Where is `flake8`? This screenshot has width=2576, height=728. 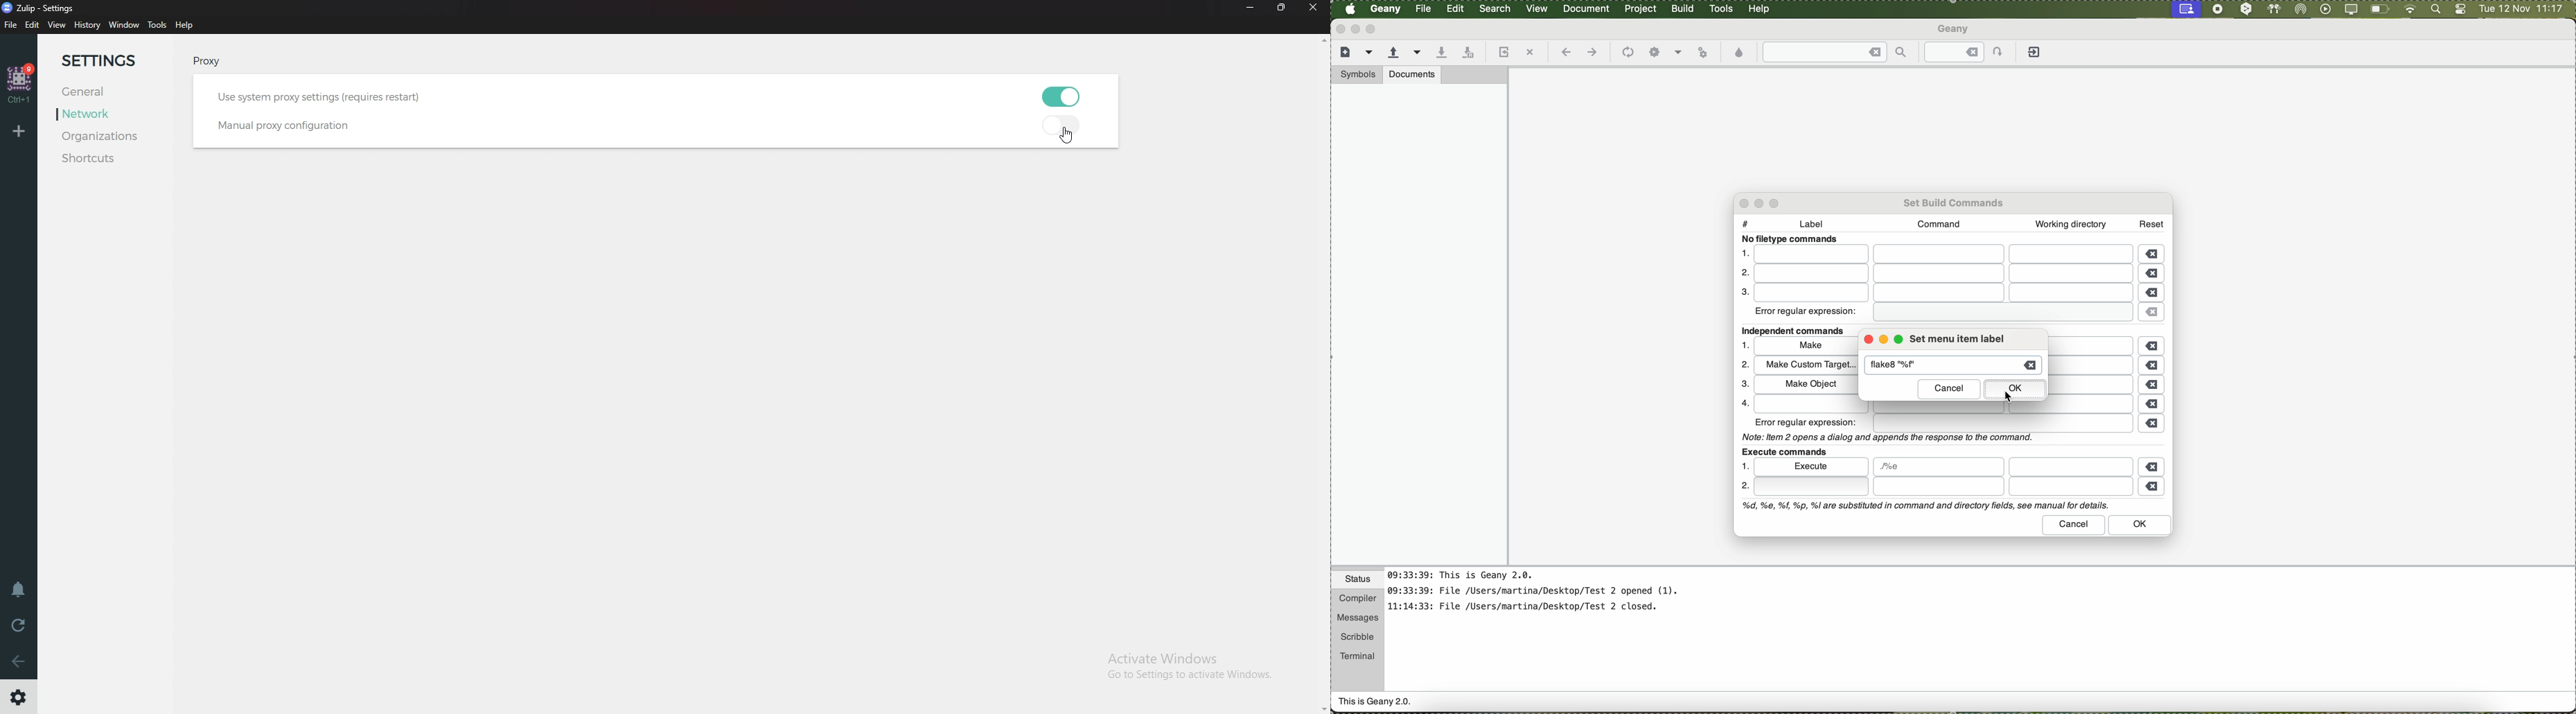 flake8 is located at coordinates (1902, 366).